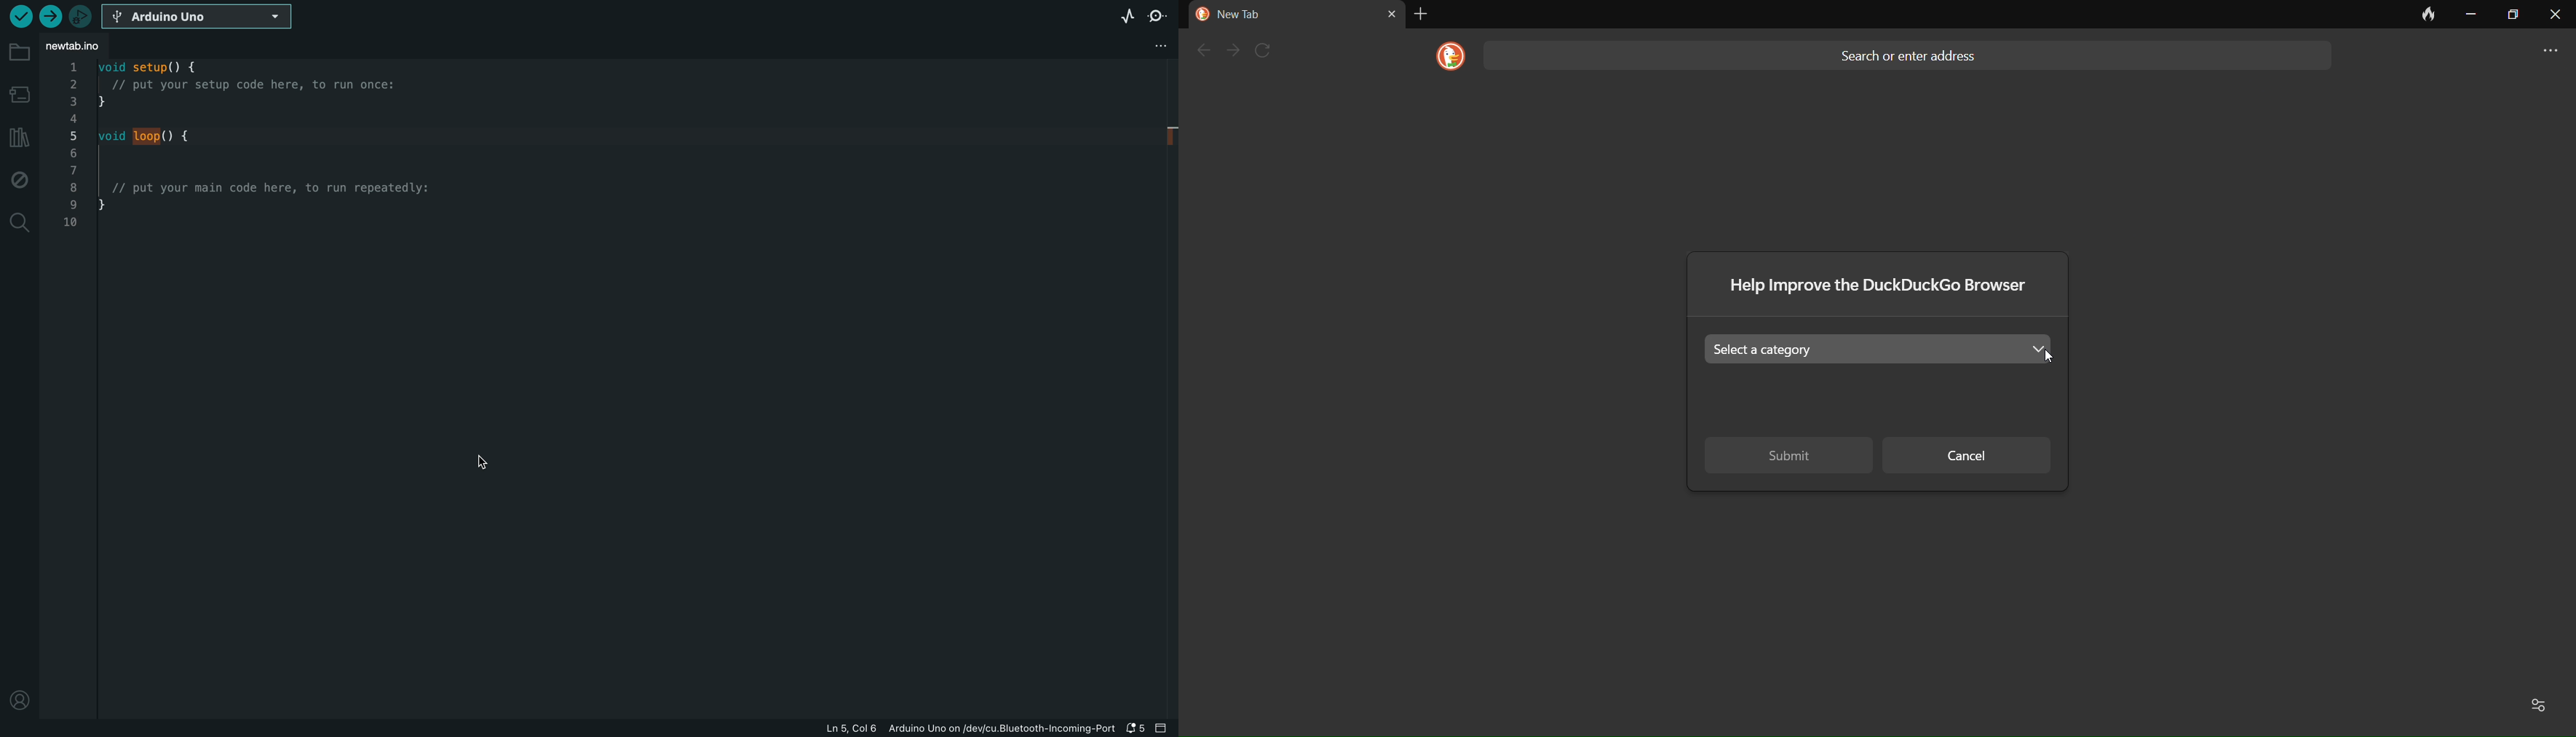 Image resolution: width=2576 pixels, height=756 pixels. I want to click on refresh, so click(1269, 50).